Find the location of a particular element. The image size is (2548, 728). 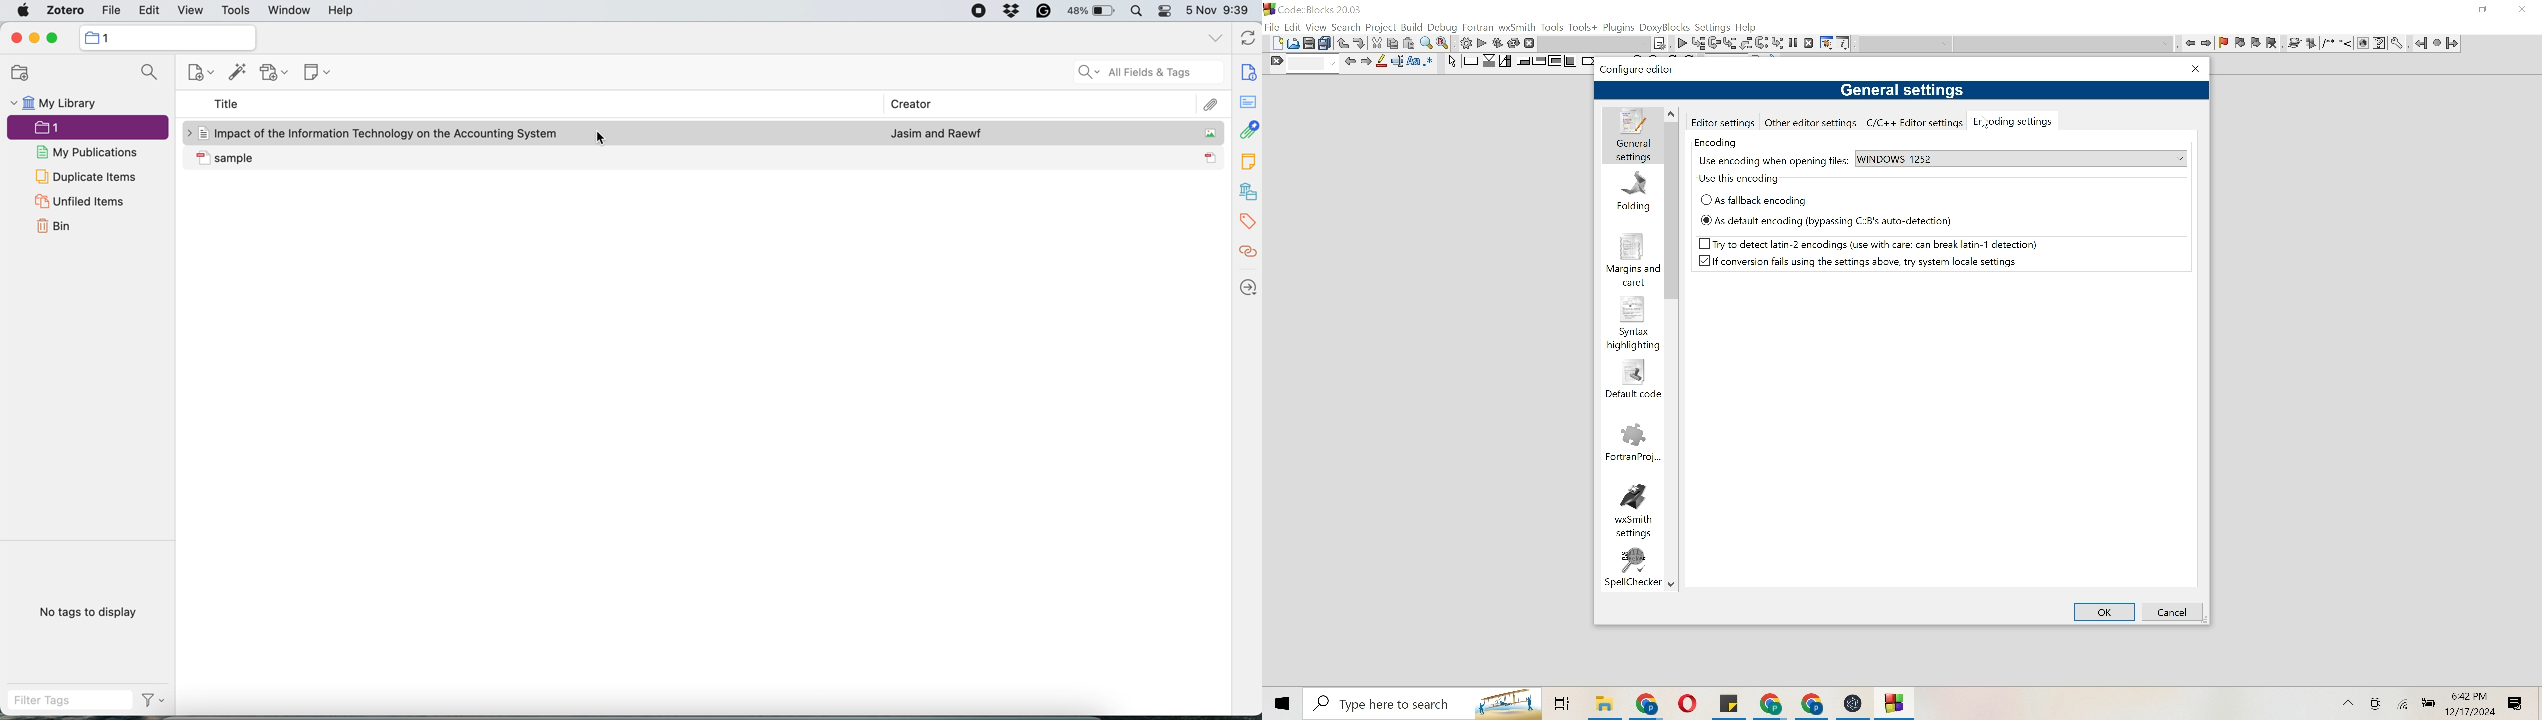

add item by identifier is located at coordinates (240, 72).